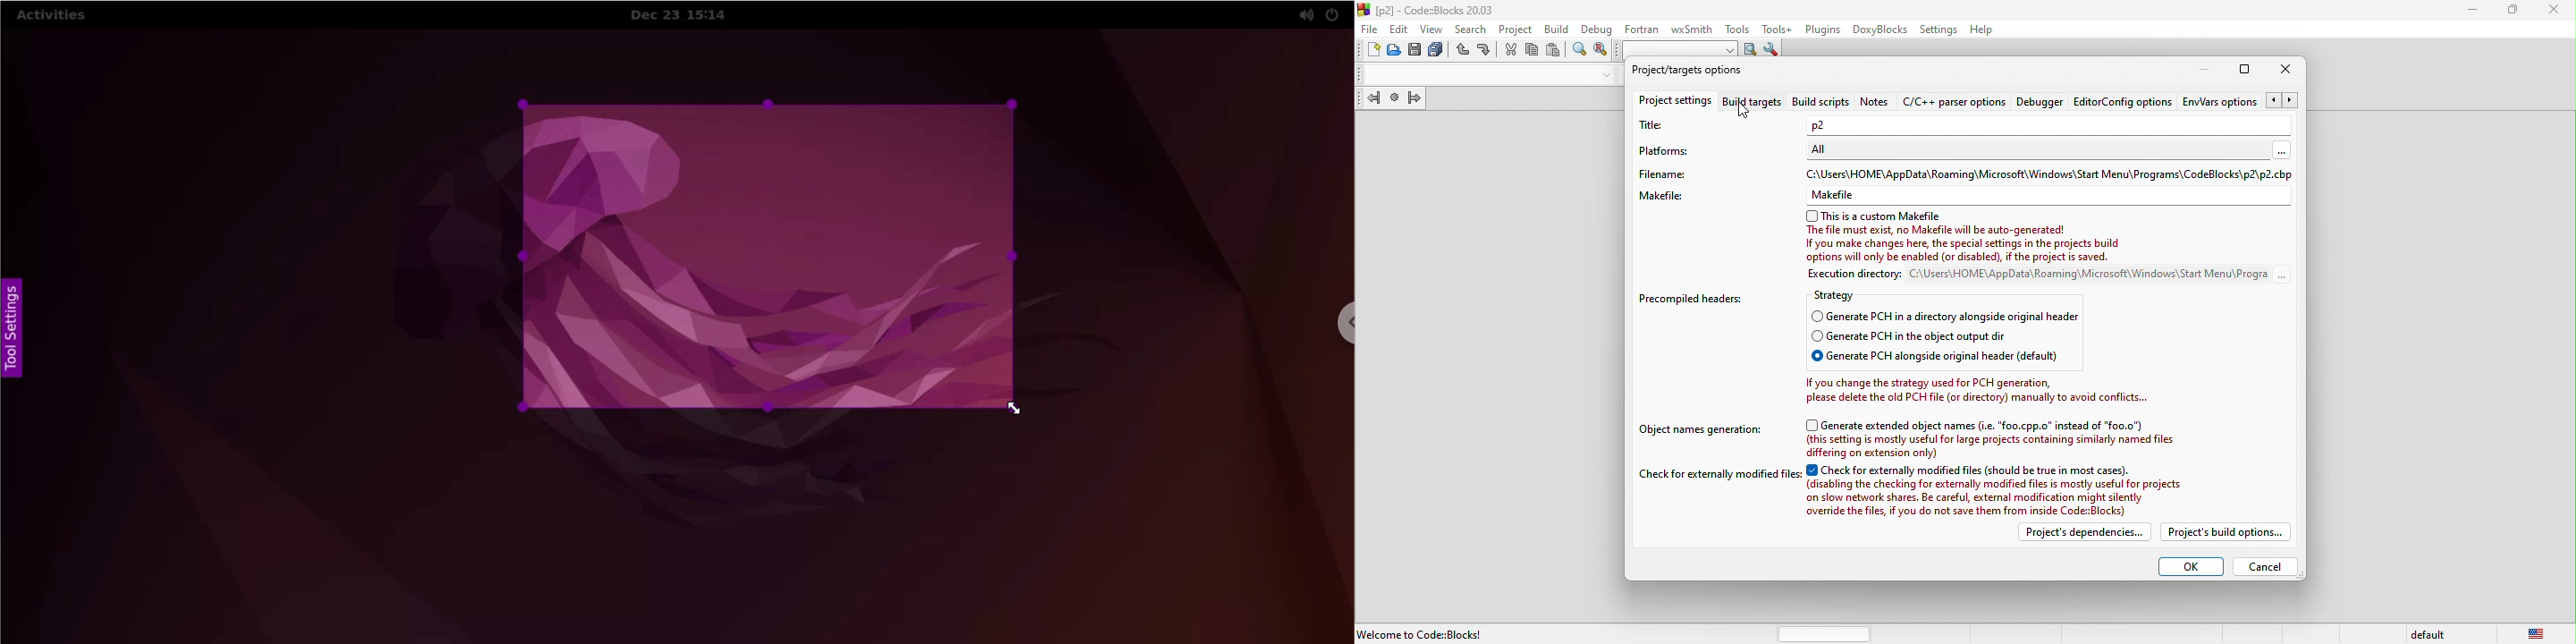  Describe the element at coordinates (2285, 102) in the screenshot. I see `Arrow` at that location.